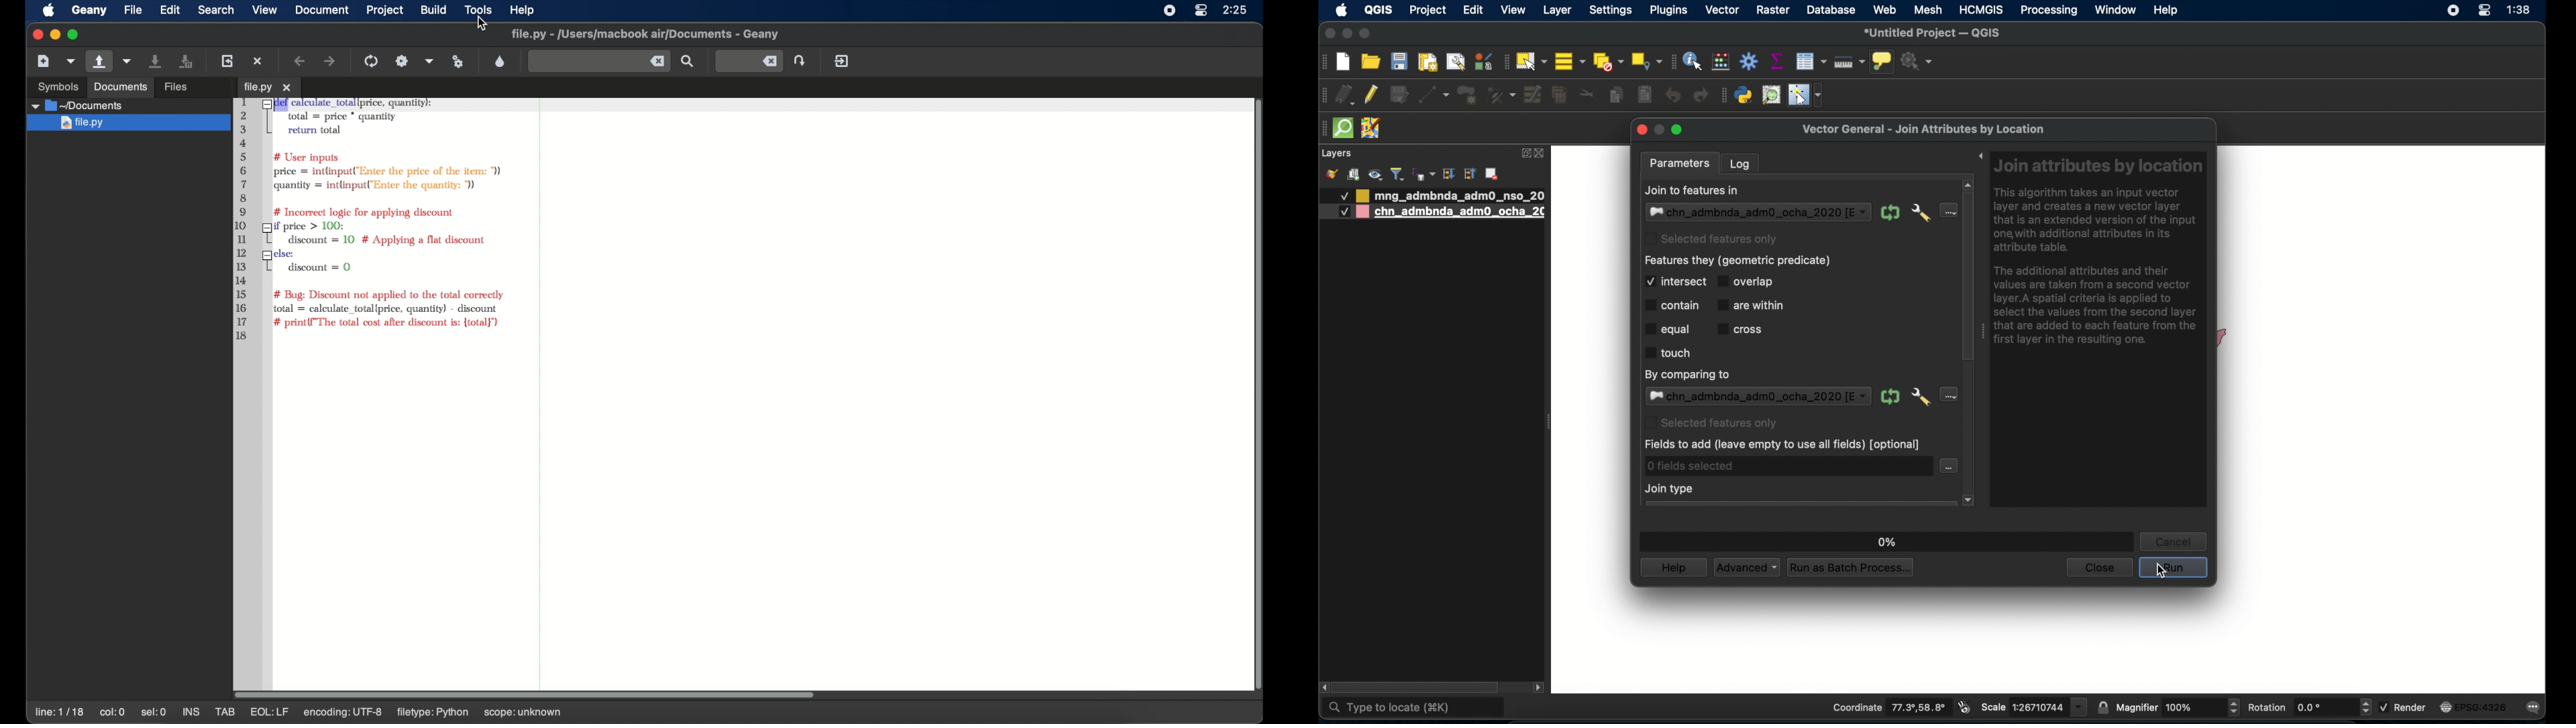  I want to click on scale, so click(2033, 707).